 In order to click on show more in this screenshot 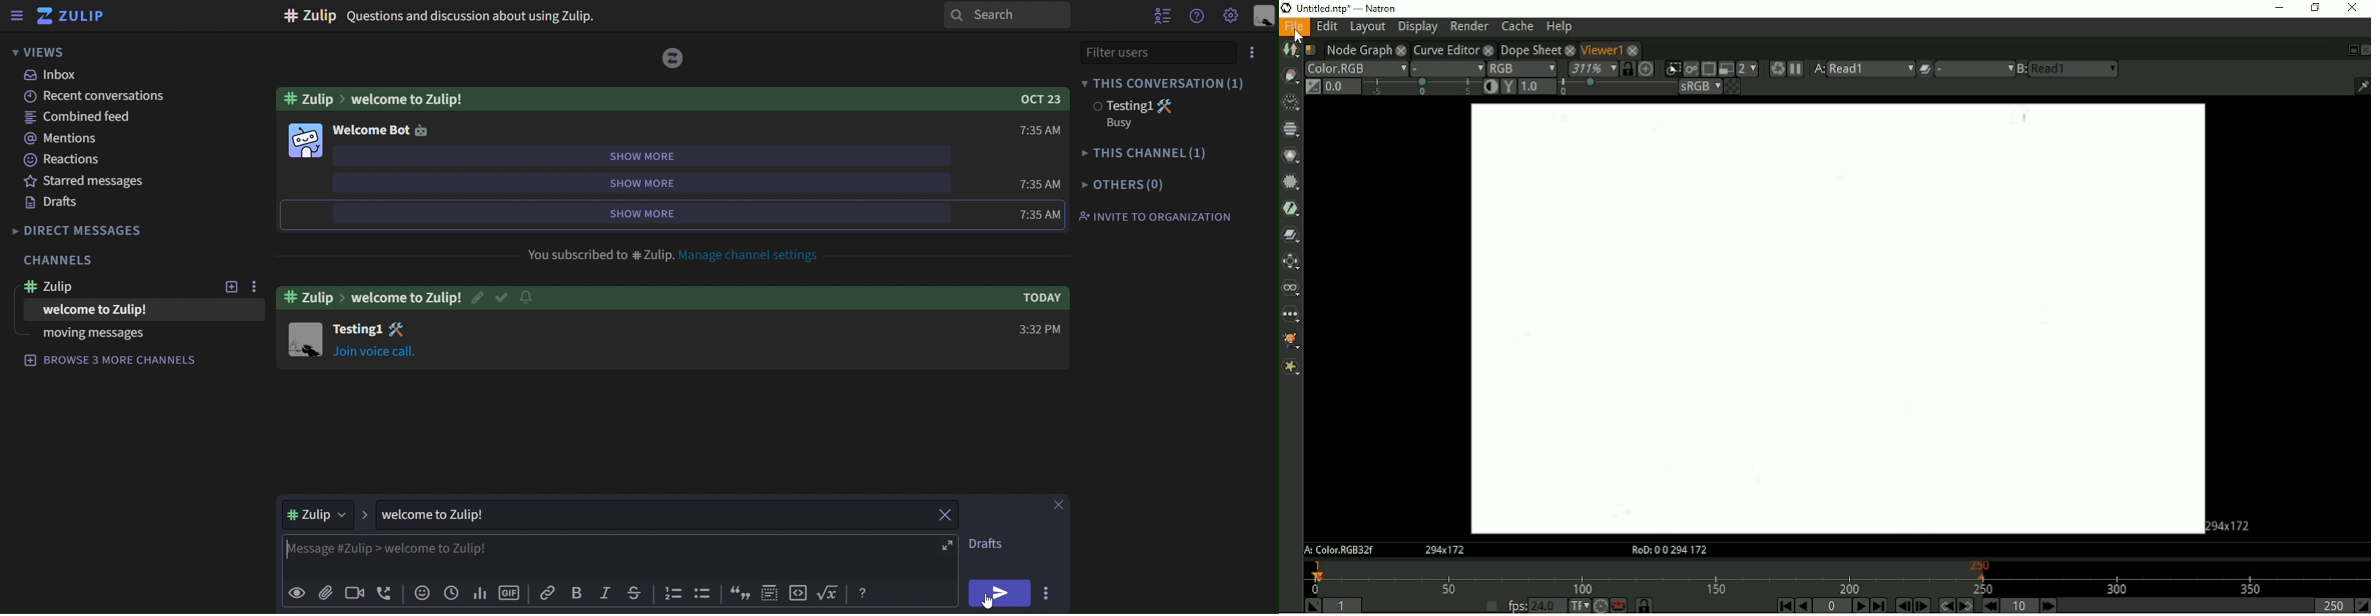, I will do `click(669, 213)`.